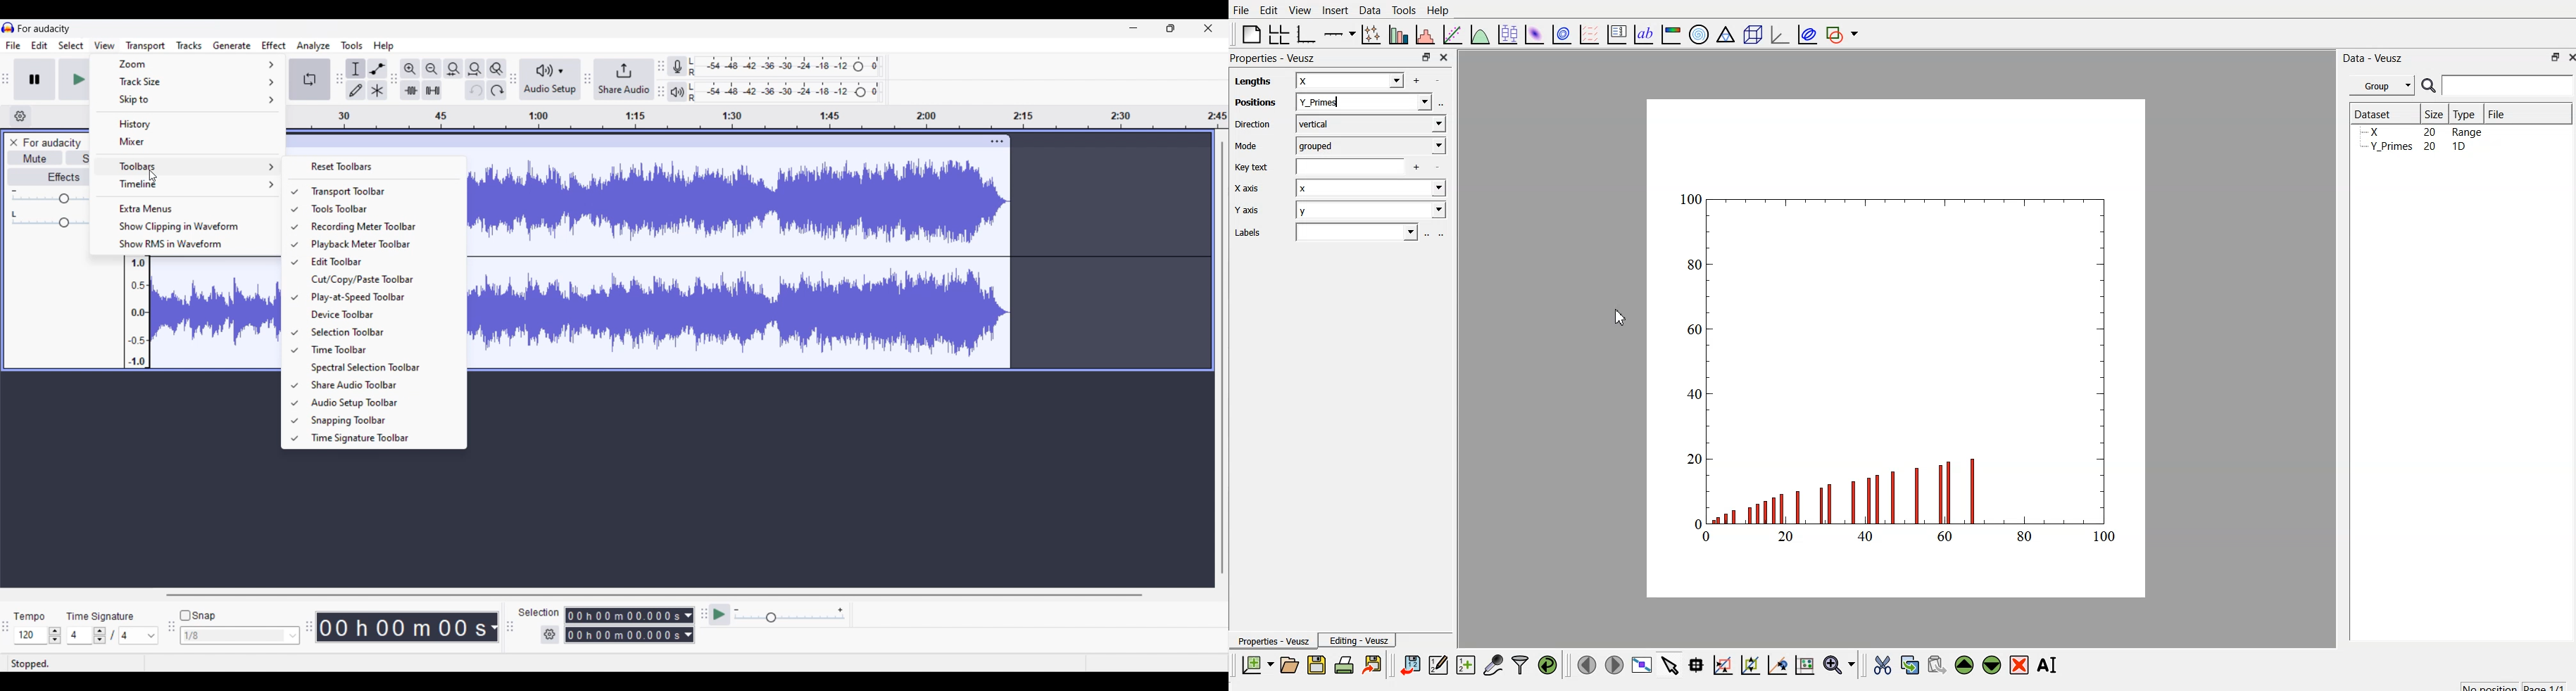 Image resolution: width=2576 pixels, height=700 pixels. Describe the element at coordinates (40, 45) in the screenshot. I see `Edit` at that location.